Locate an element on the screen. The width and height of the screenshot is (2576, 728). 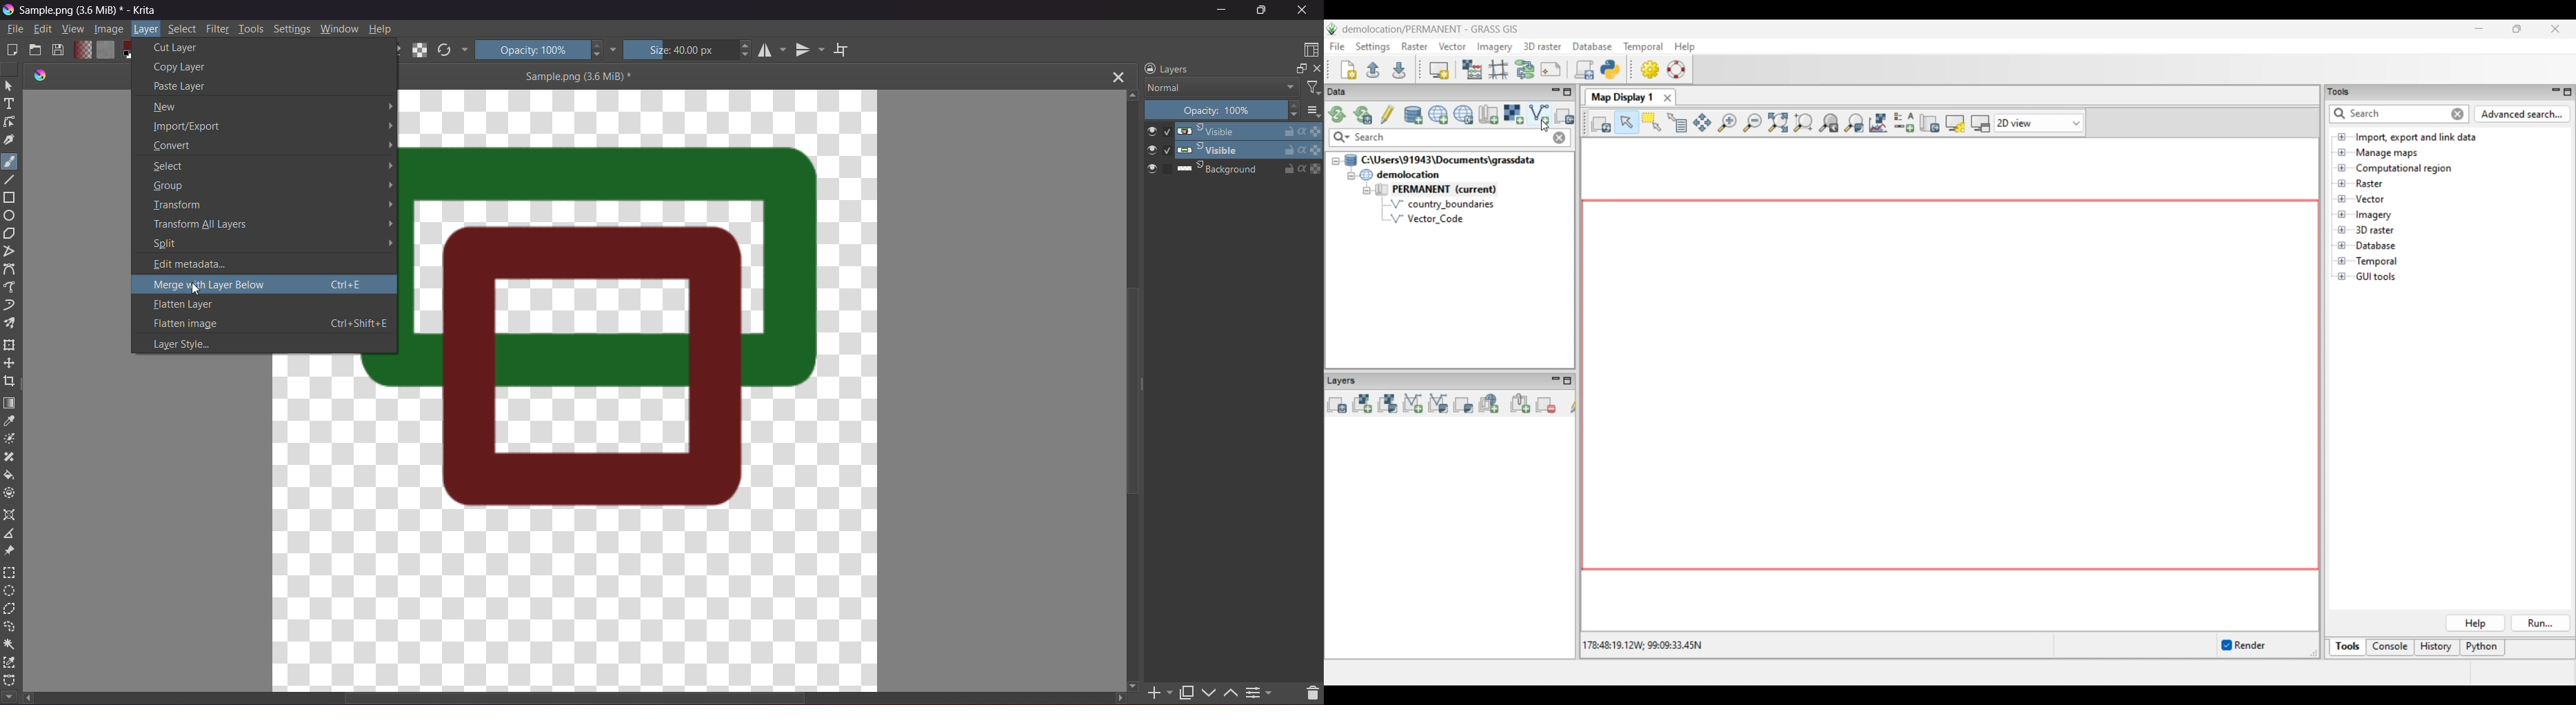
Convert is located at coordinates (270, 148).